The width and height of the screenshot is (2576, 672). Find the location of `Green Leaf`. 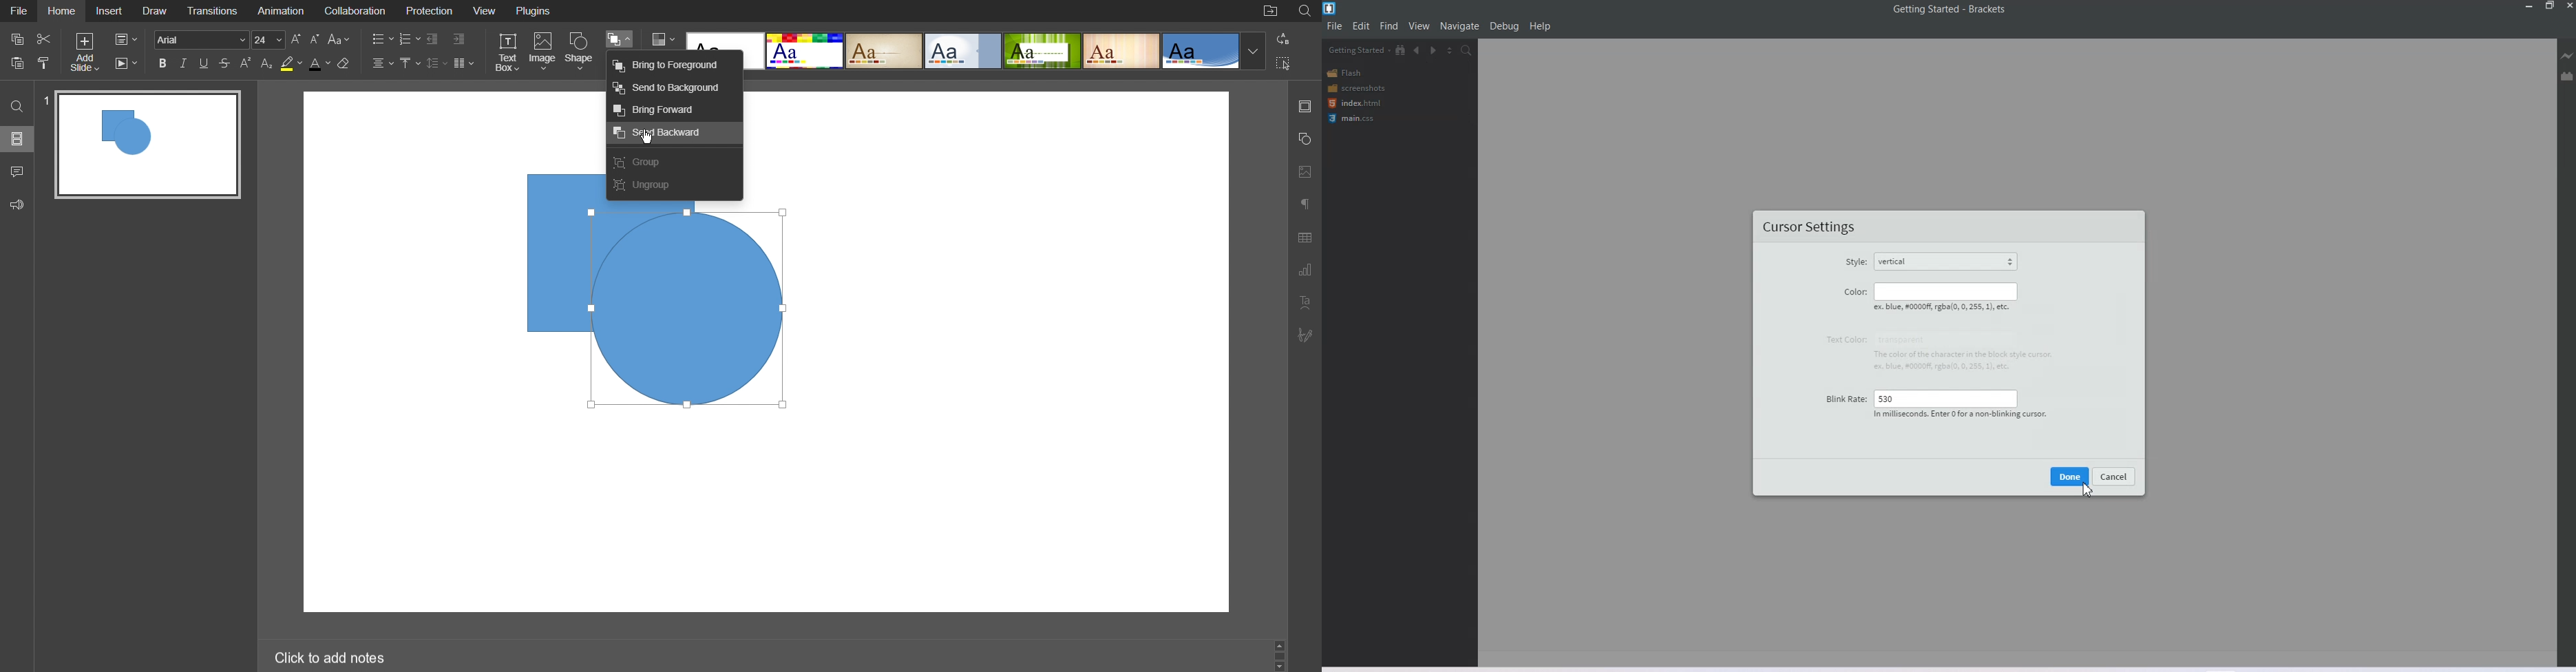

Green Leaf is located at coordinates (1042, 50).